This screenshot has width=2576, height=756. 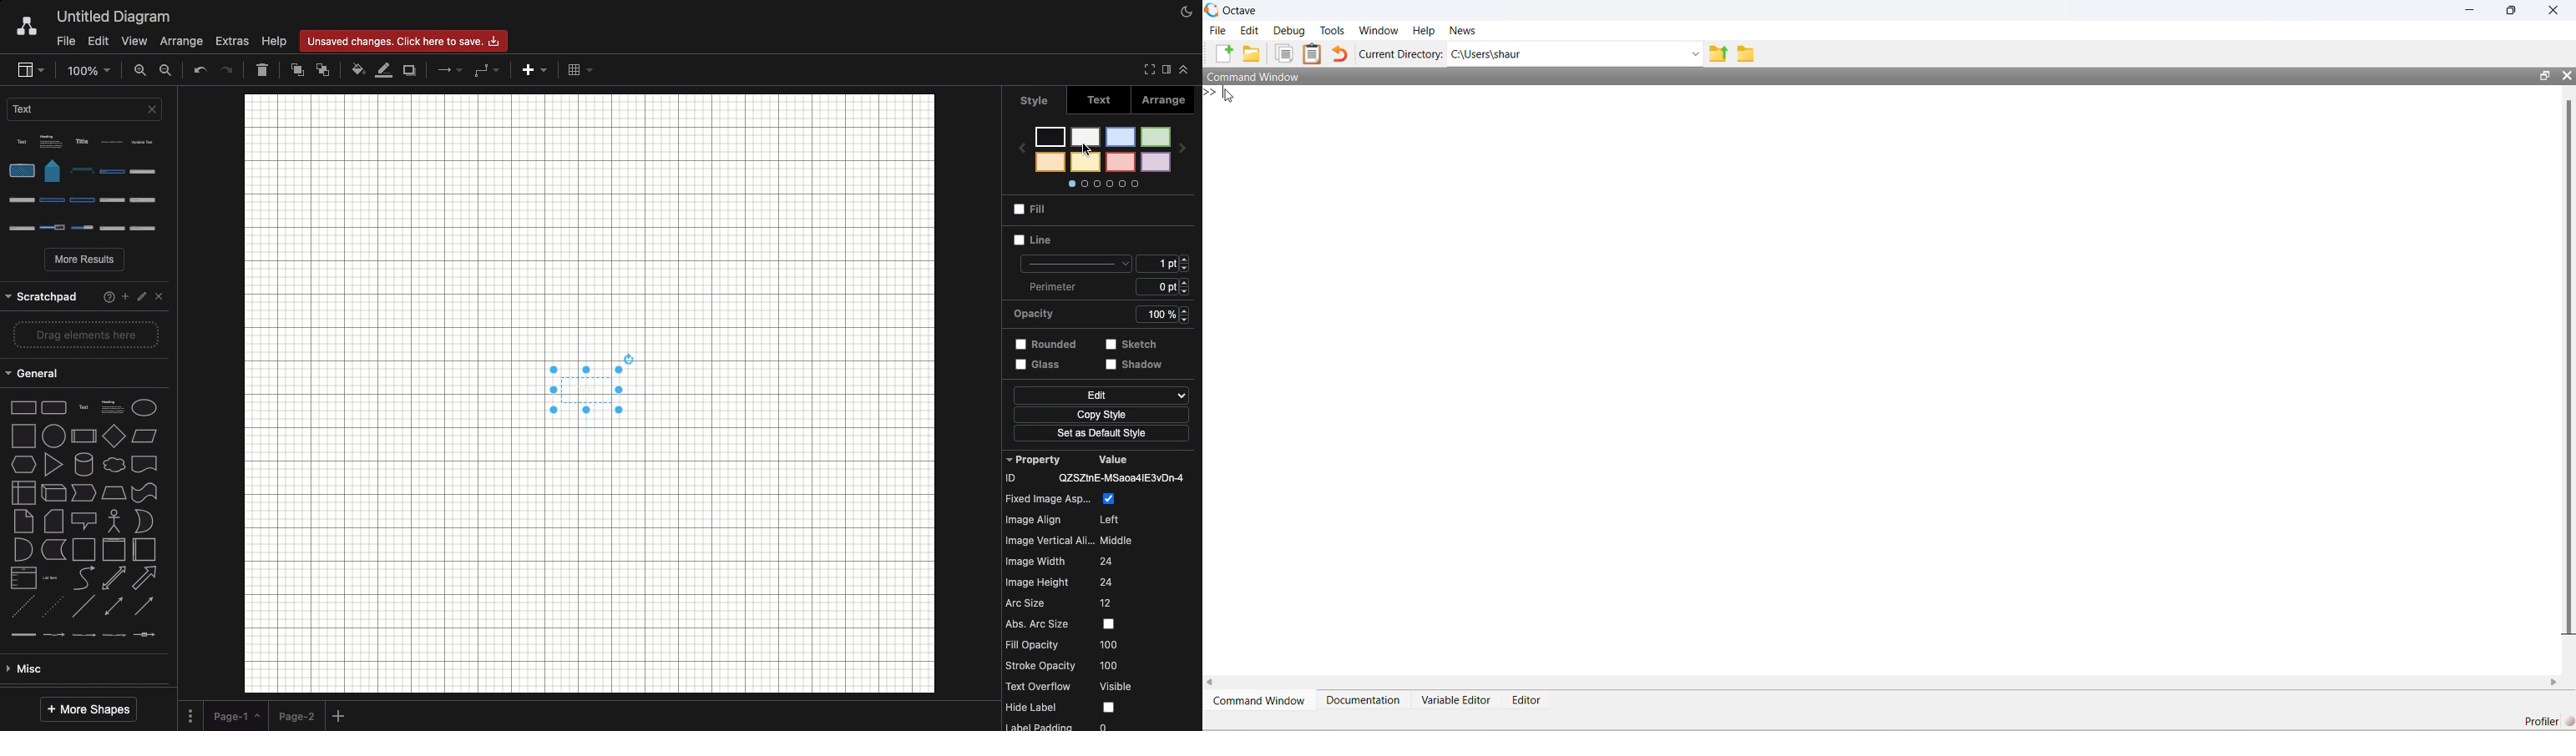 I want to click on shape, so click(x=85, y=376).